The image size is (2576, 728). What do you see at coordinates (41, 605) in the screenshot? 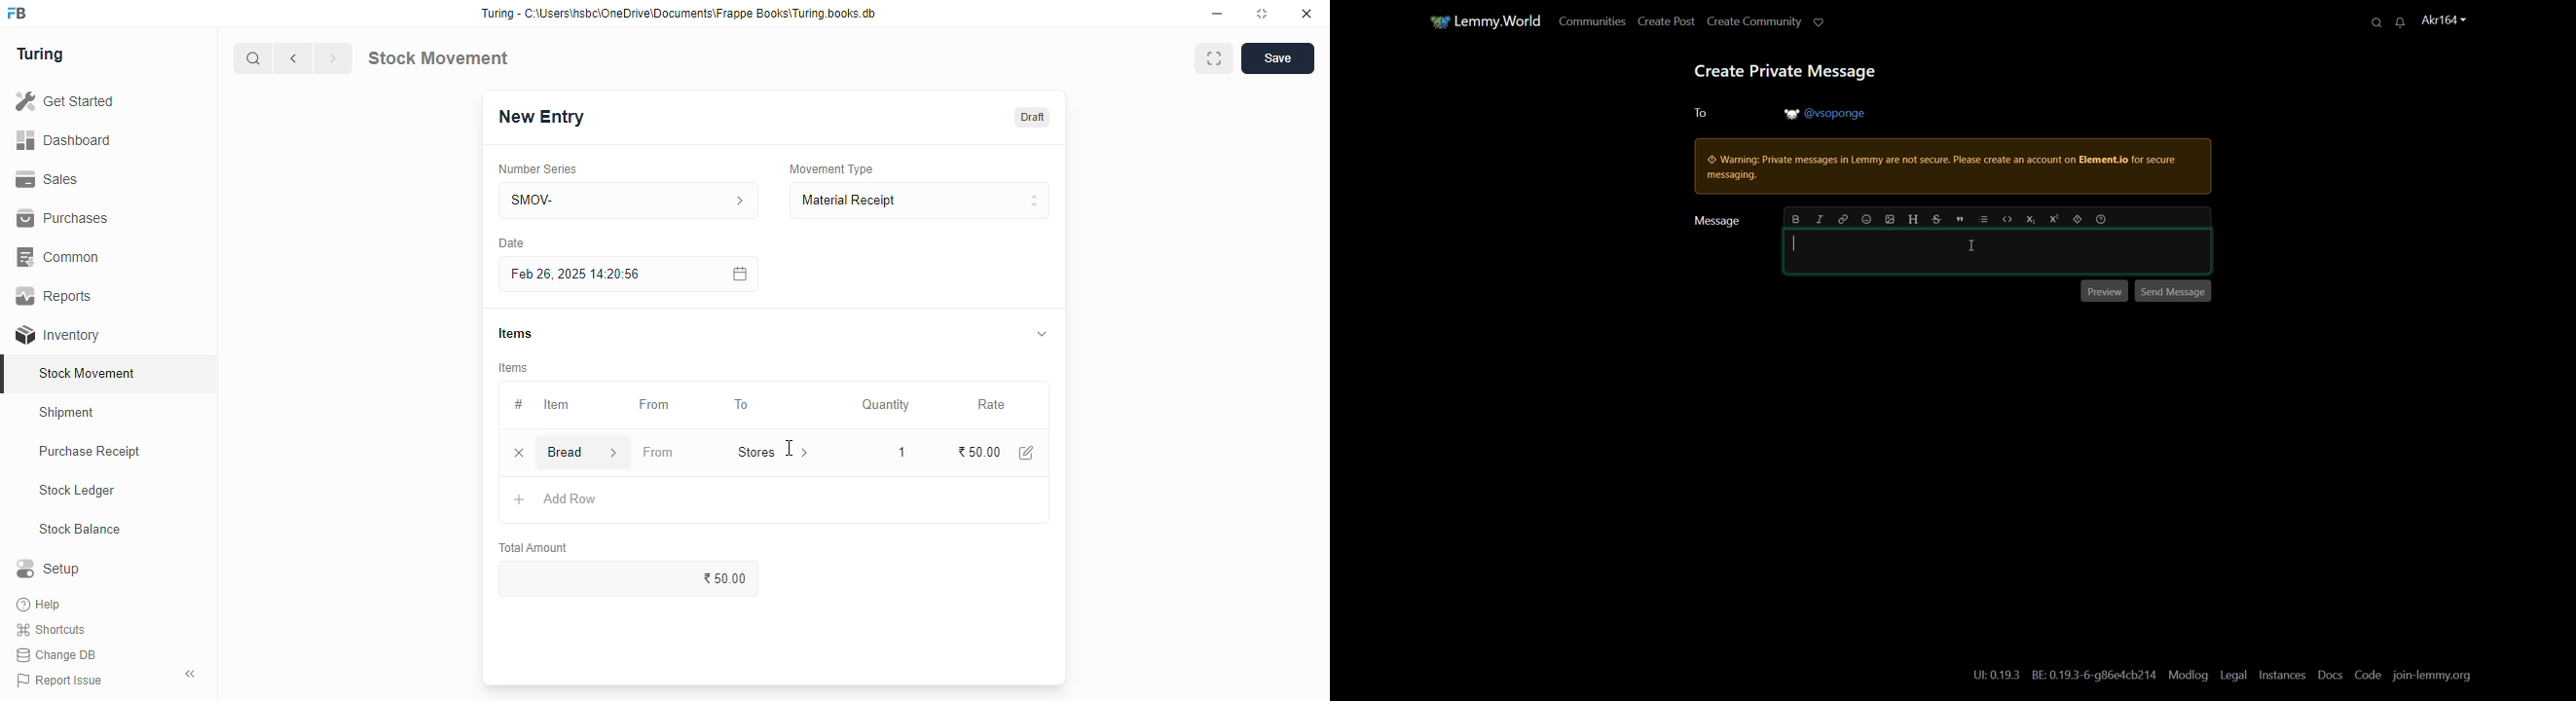
I see `help` at bounding box center [41, 605].